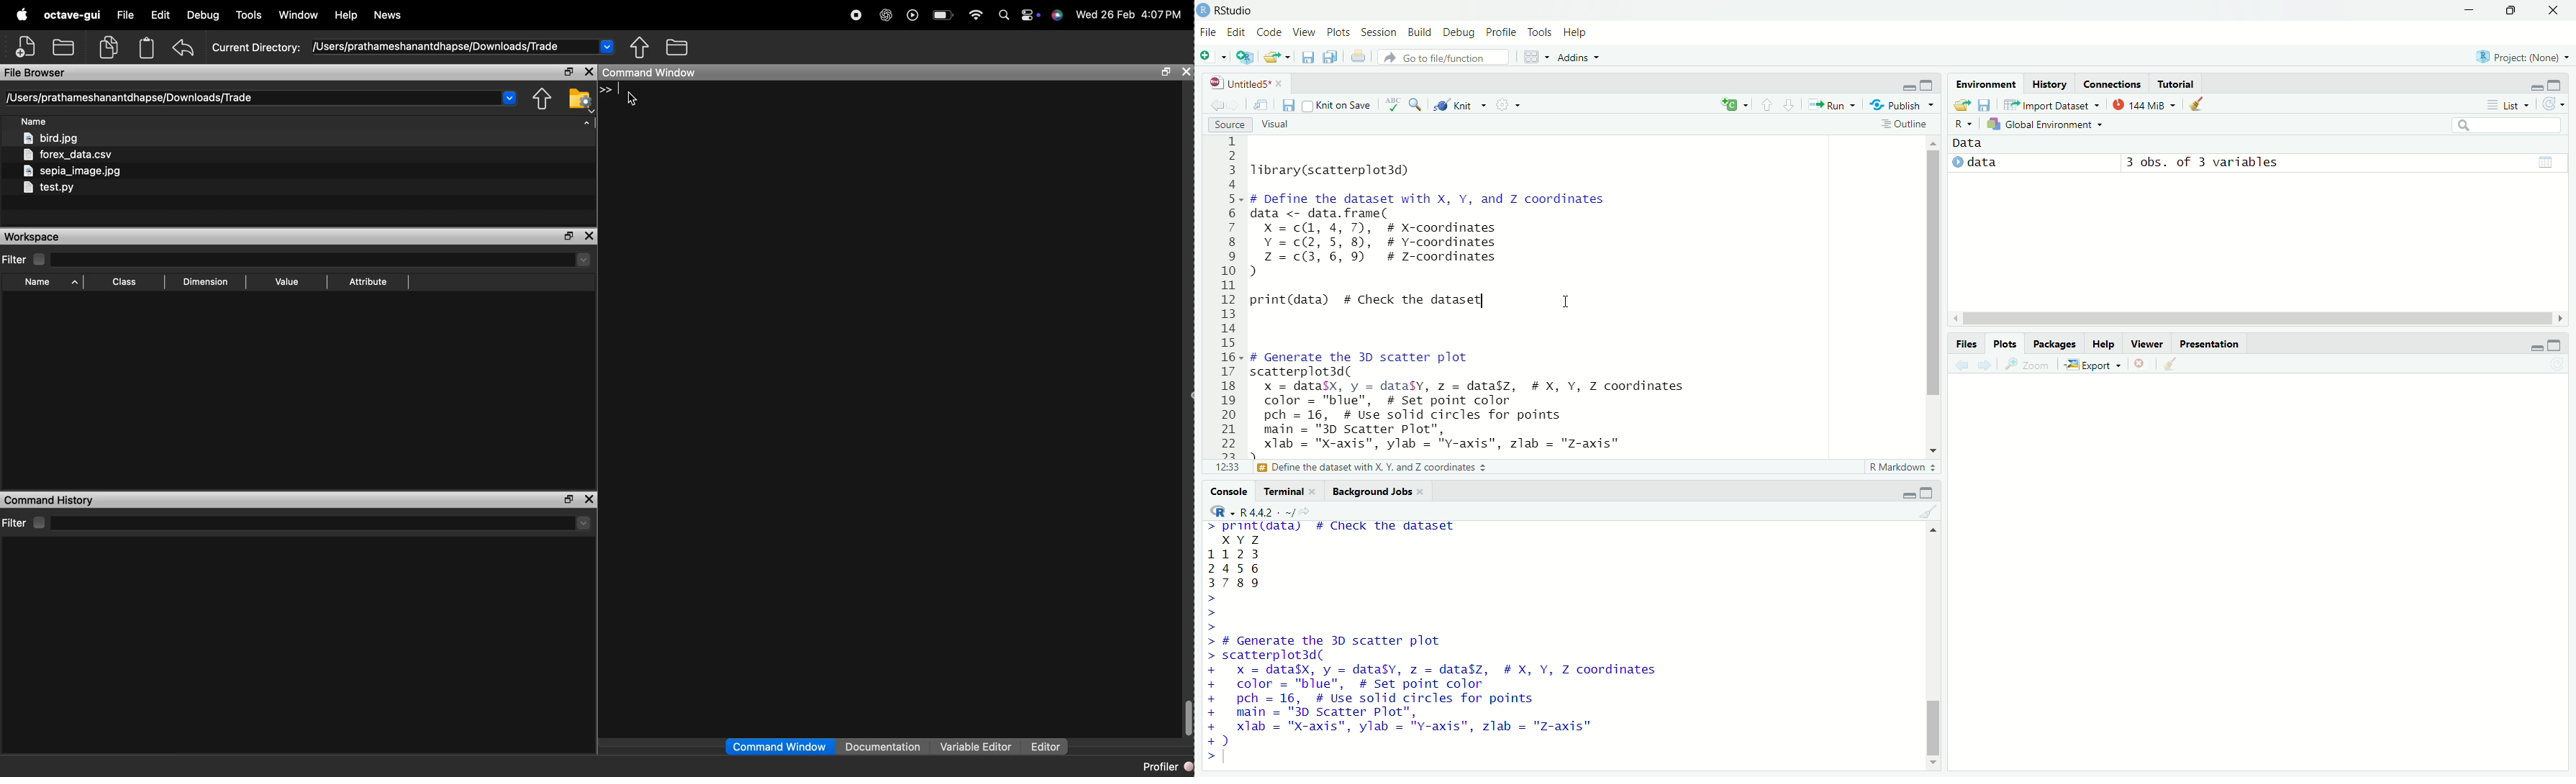 The height and width of the screenshot is (784, 2576). What do you see at coordinates (1936, 448) in the screenshot?
I see `move down` at bounding box center [1936, 448].